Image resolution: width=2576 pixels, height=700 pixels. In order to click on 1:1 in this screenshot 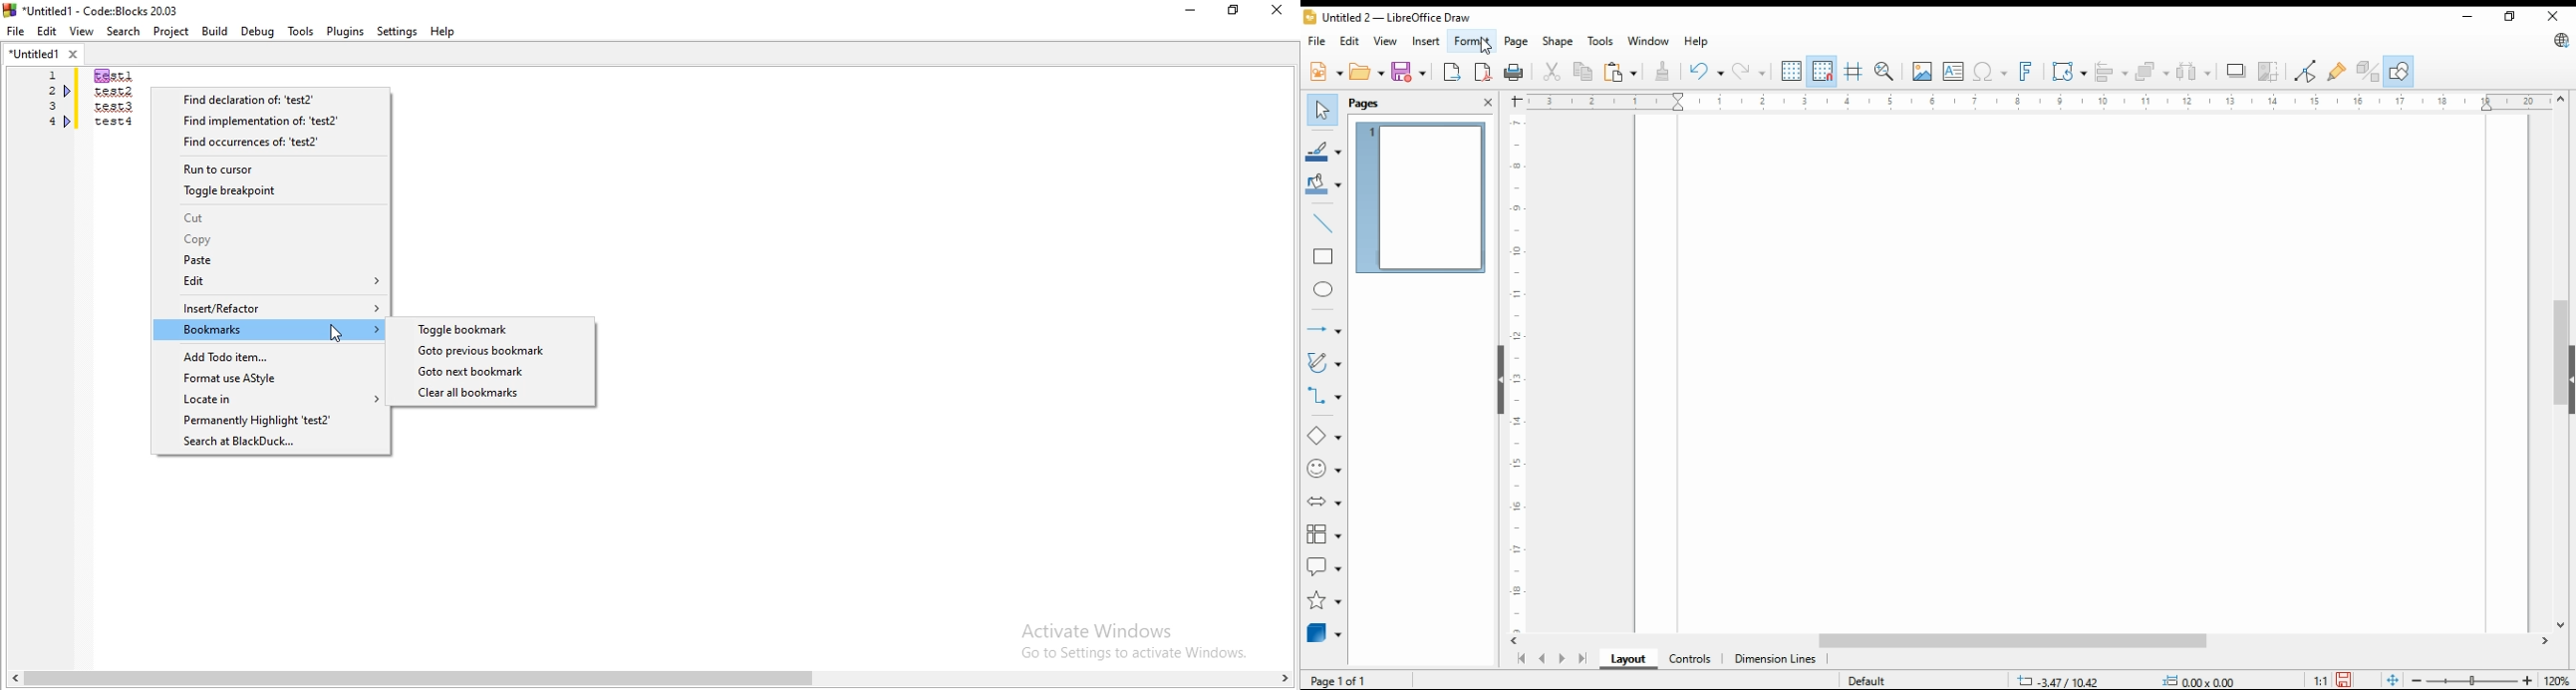, I will do `click(2320, 679)`.